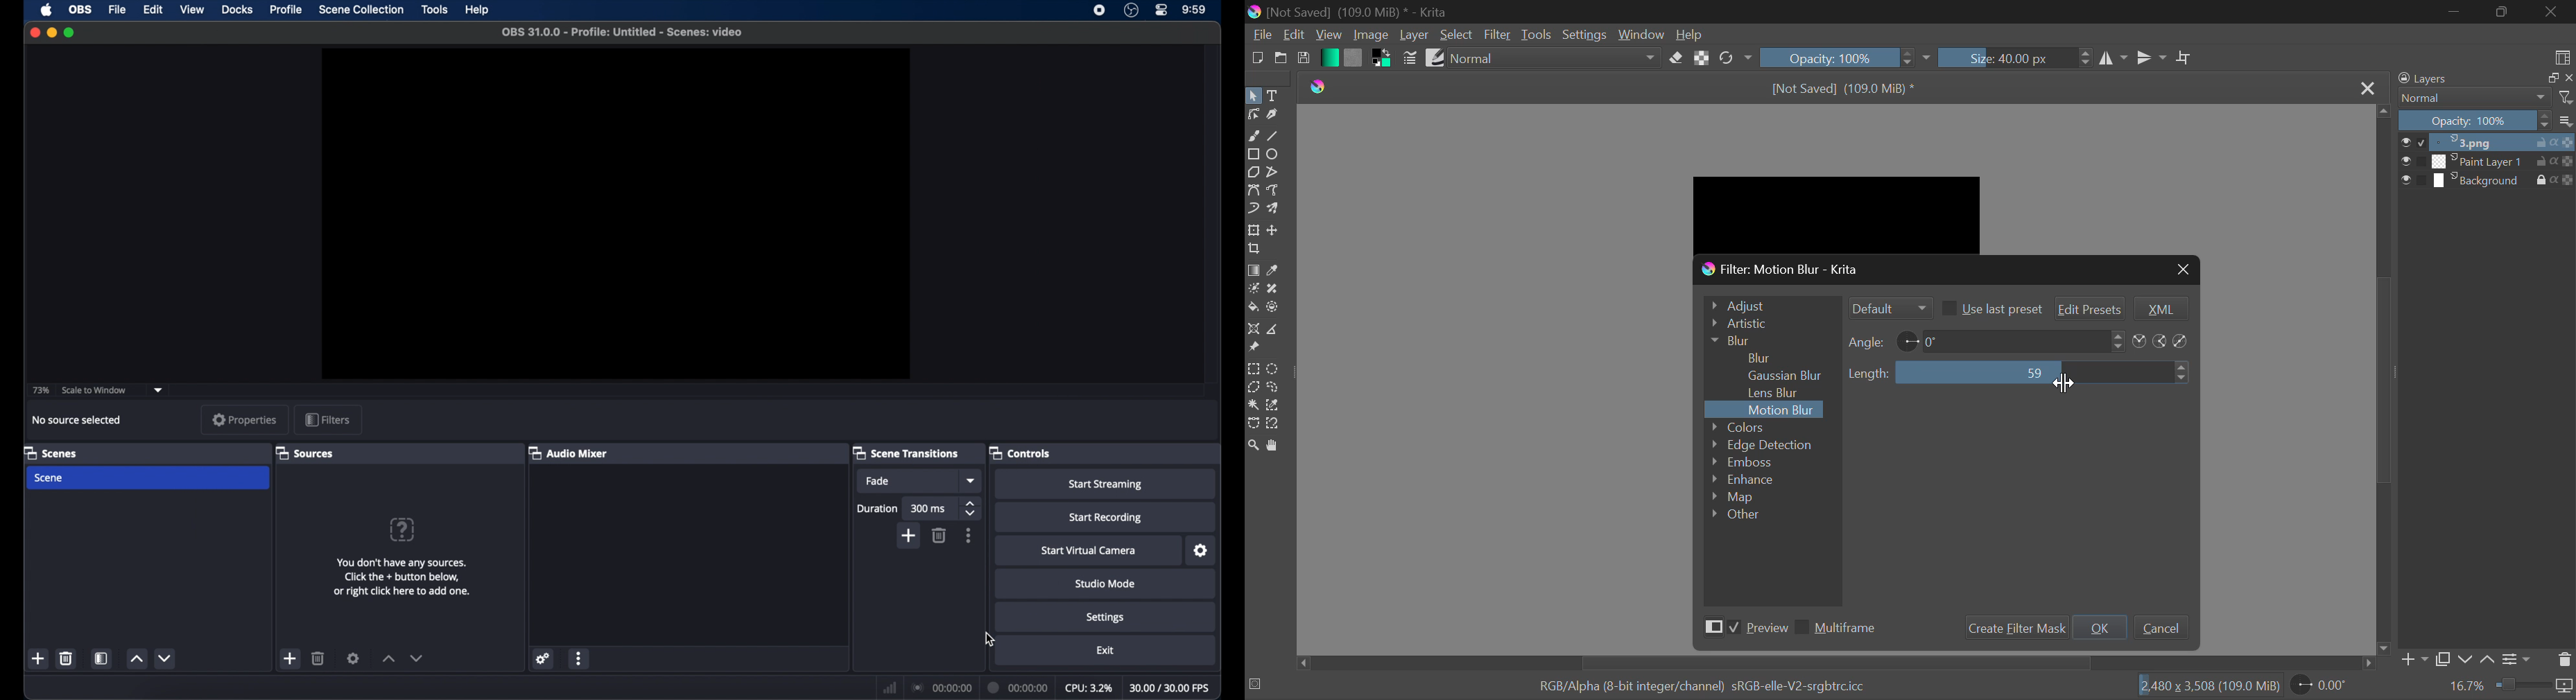  What do you see at coordinates (327, 419) in the screenshot?
I see `filters` at bounding box center [327, 419].